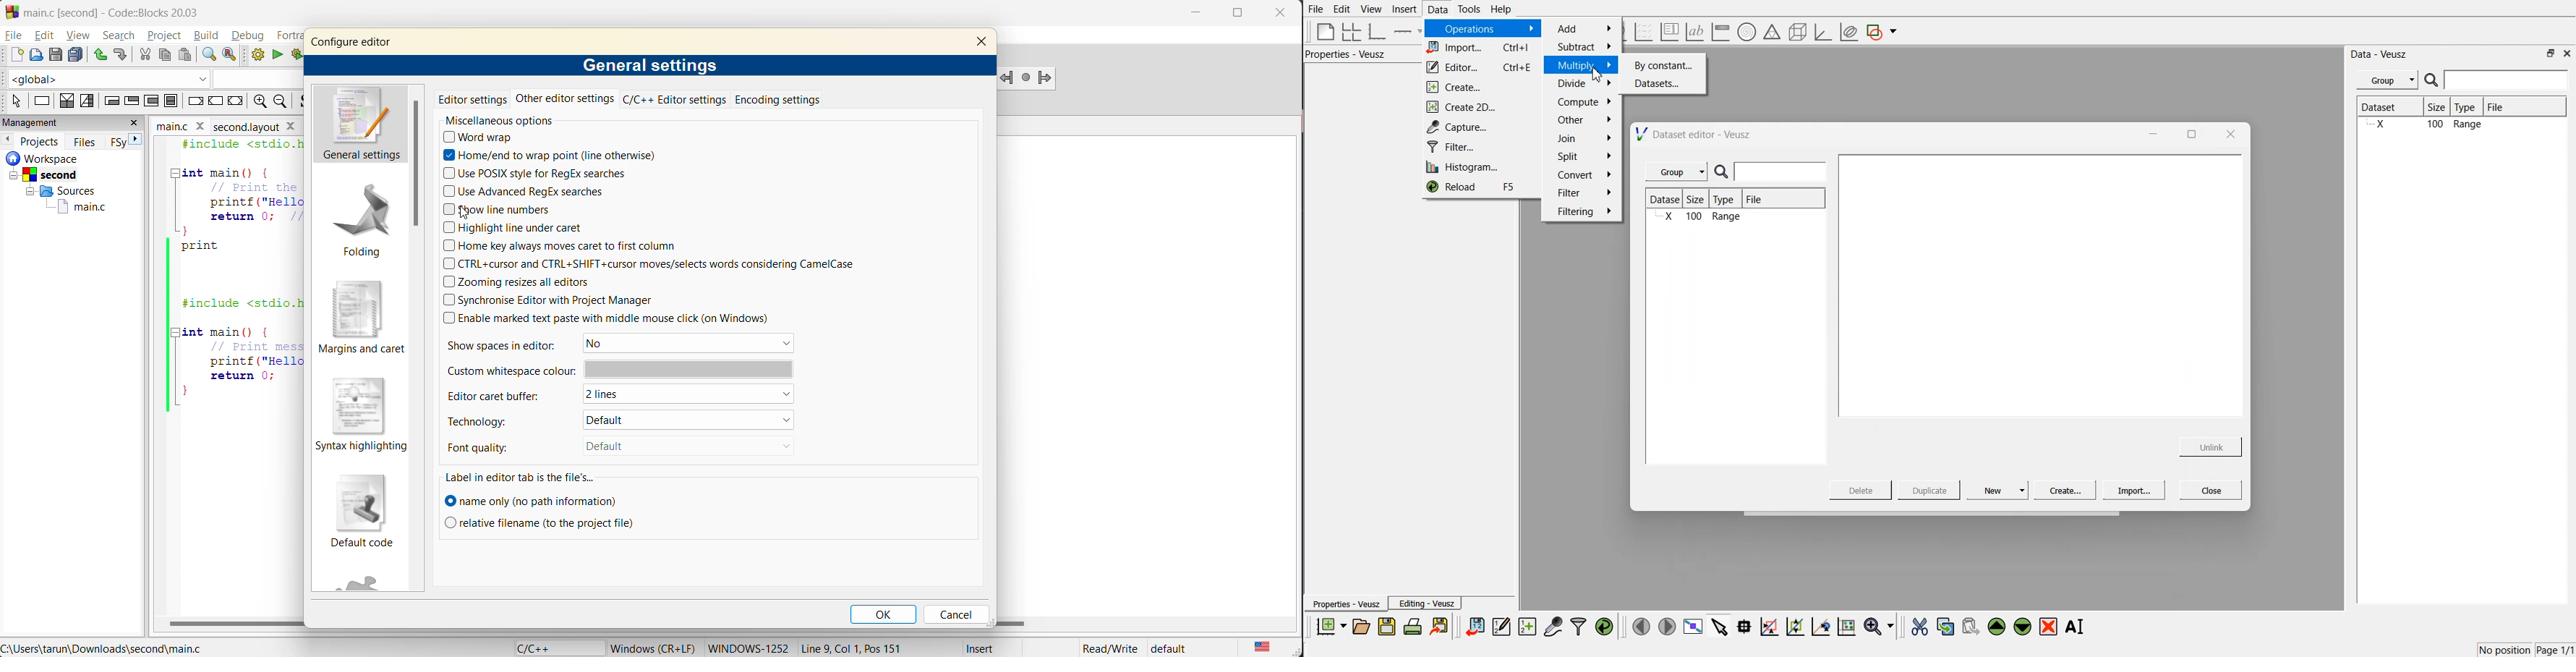 Image resolution: width=2576 pixels, height=672 pixels. What do you see at coordinates (654, 396) in the screenshot?
I see `2 lines` at bounding box center [654, 396].